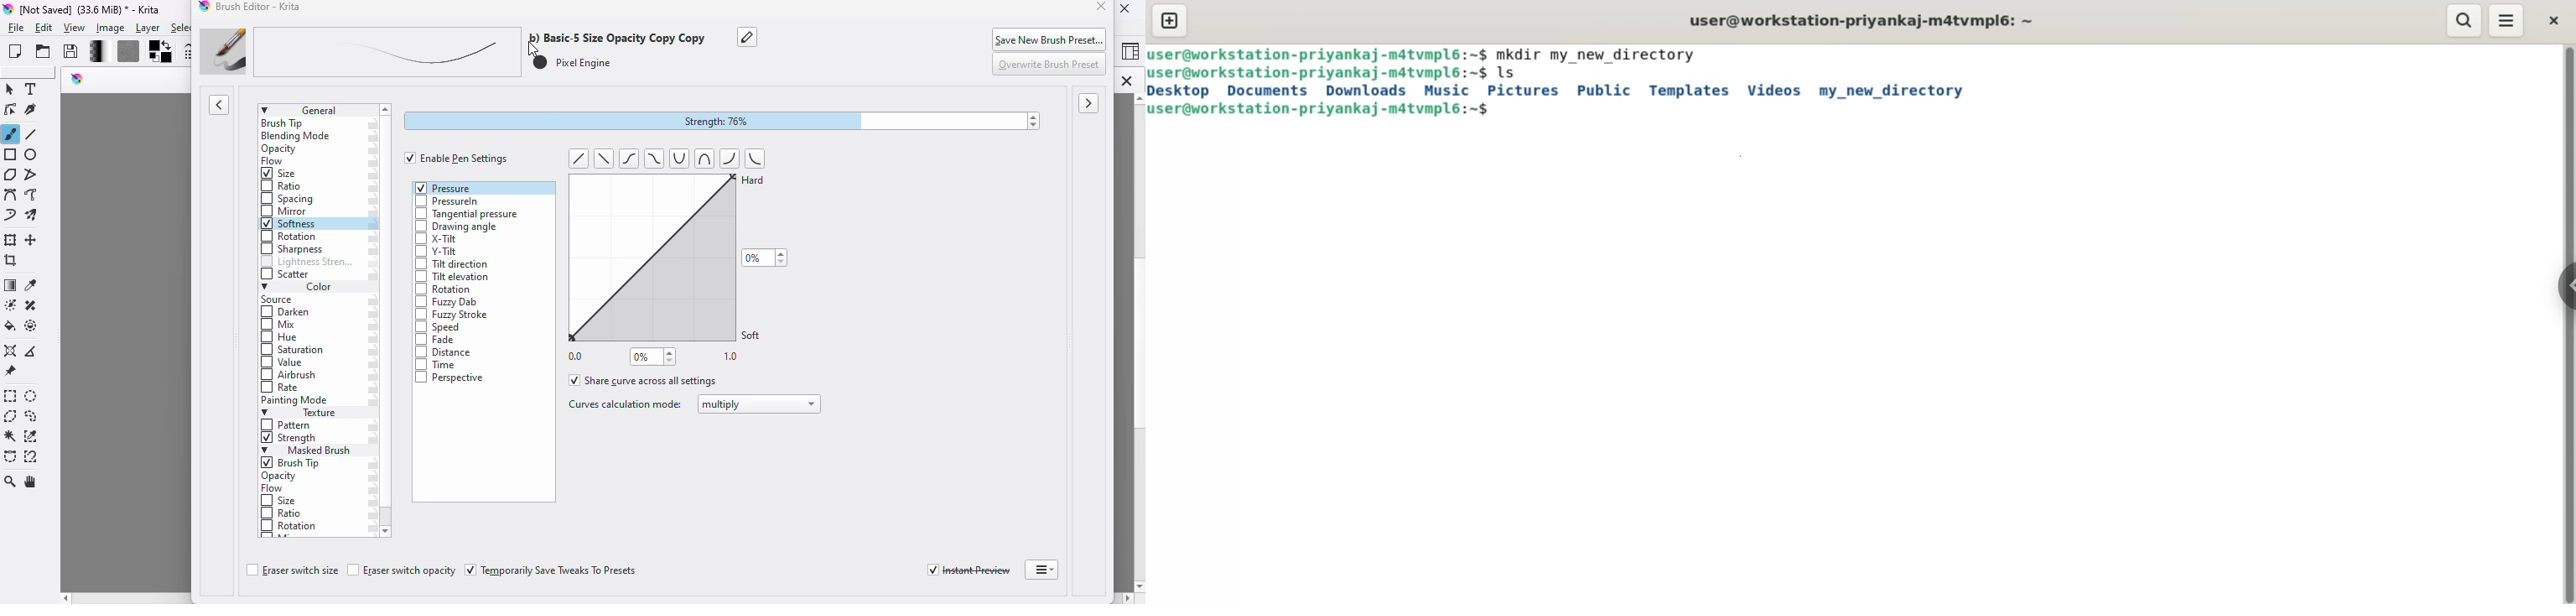  I want to click on similar color selection tool, so click(32, 436).